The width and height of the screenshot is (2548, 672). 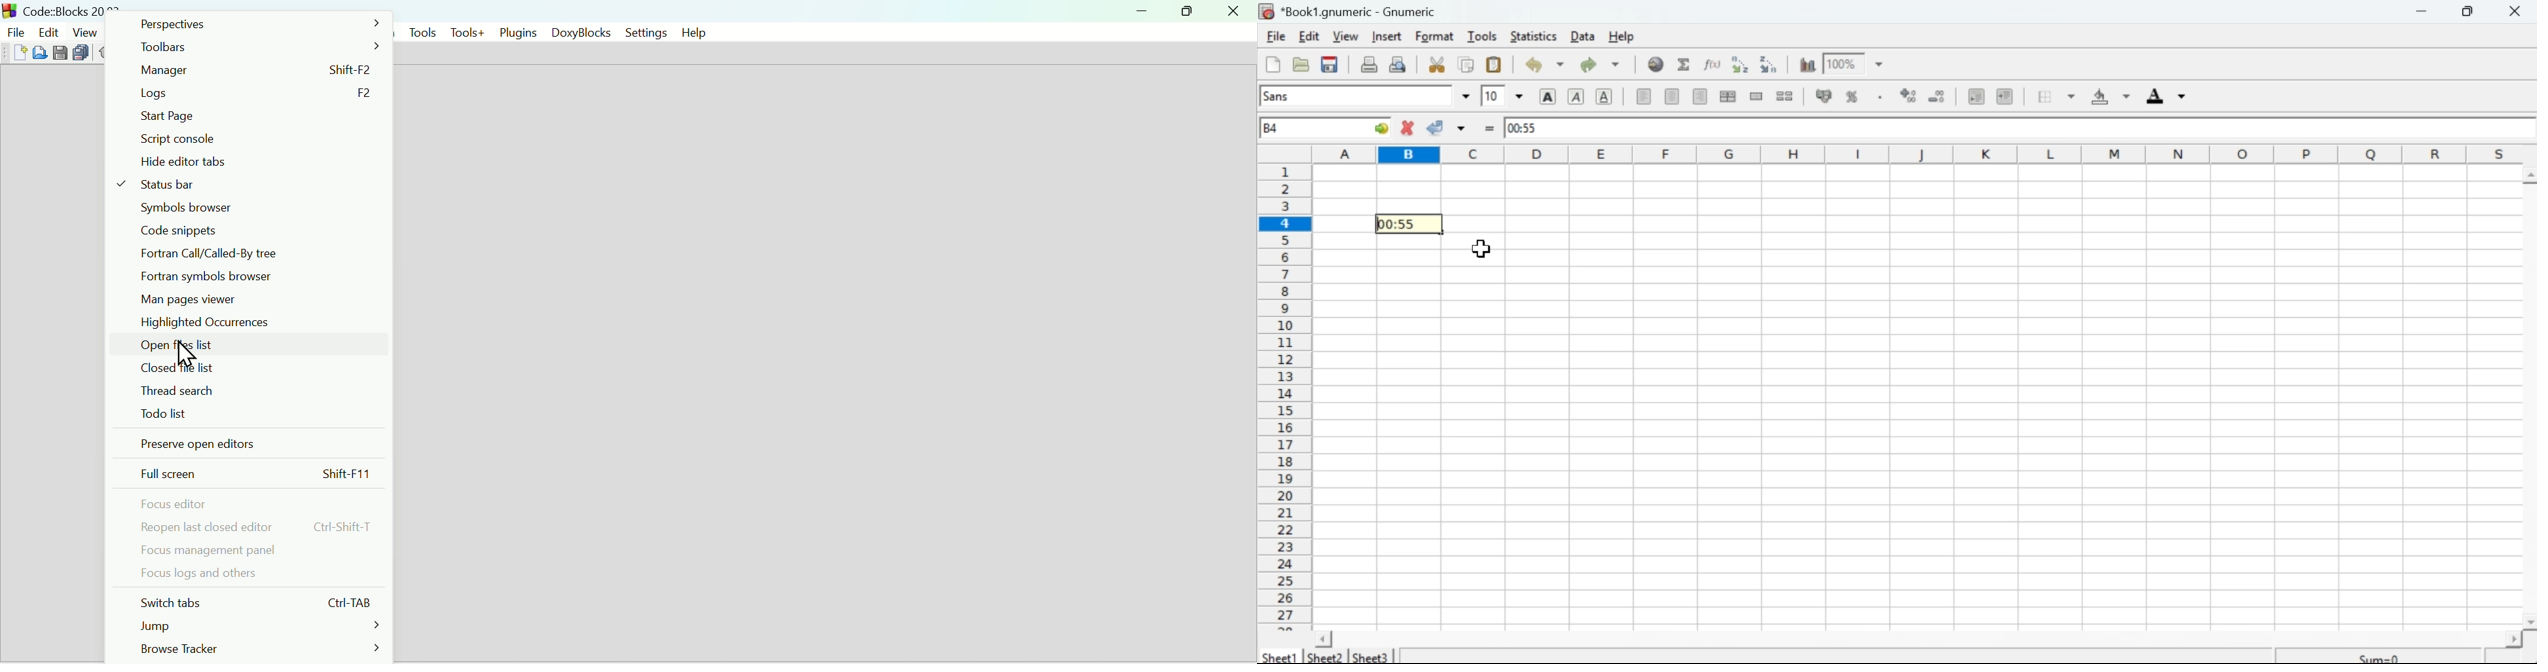 What do you see at coordinates (1482, 249) in the screenshot?
I see `cursor` at bounding box center [1482, 249].